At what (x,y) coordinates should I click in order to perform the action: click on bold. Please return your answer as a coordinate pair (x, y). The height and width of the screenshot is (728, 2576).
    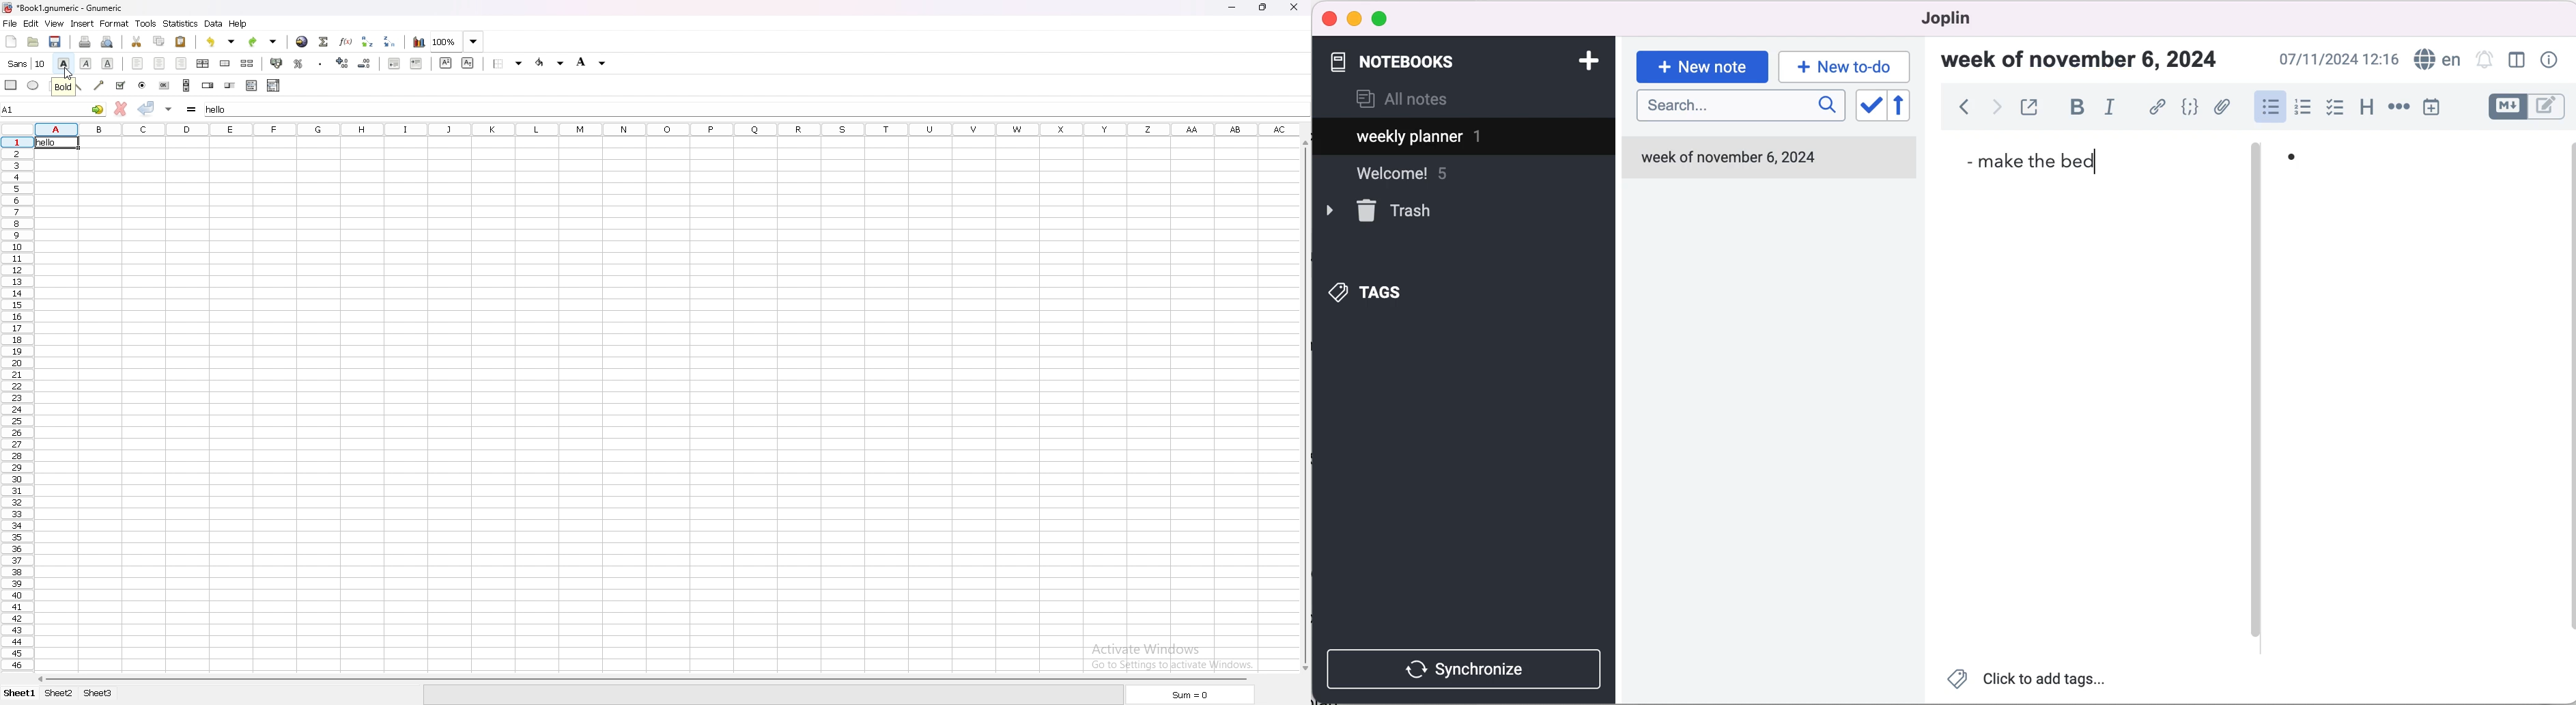
    Looking at the image, I should click on (2077, 108).